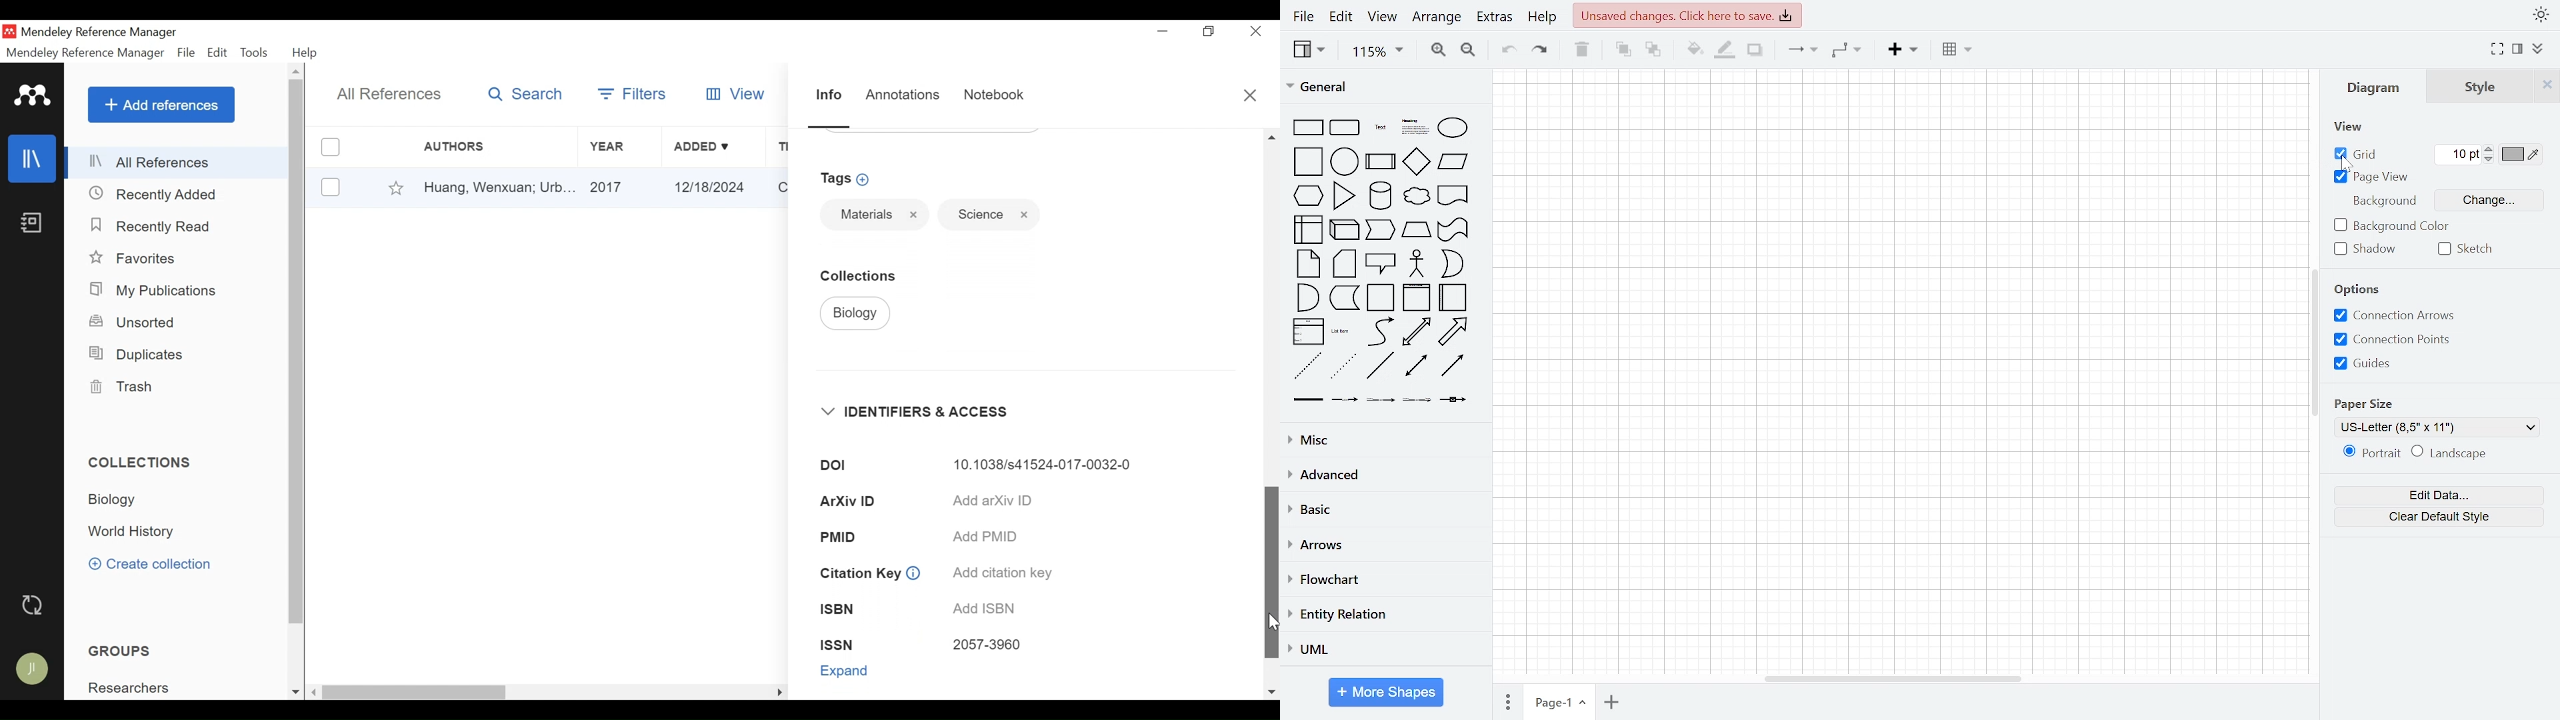 This screenshot has width=2576, height=728. I want to click on diamond, so click(1415, 162).